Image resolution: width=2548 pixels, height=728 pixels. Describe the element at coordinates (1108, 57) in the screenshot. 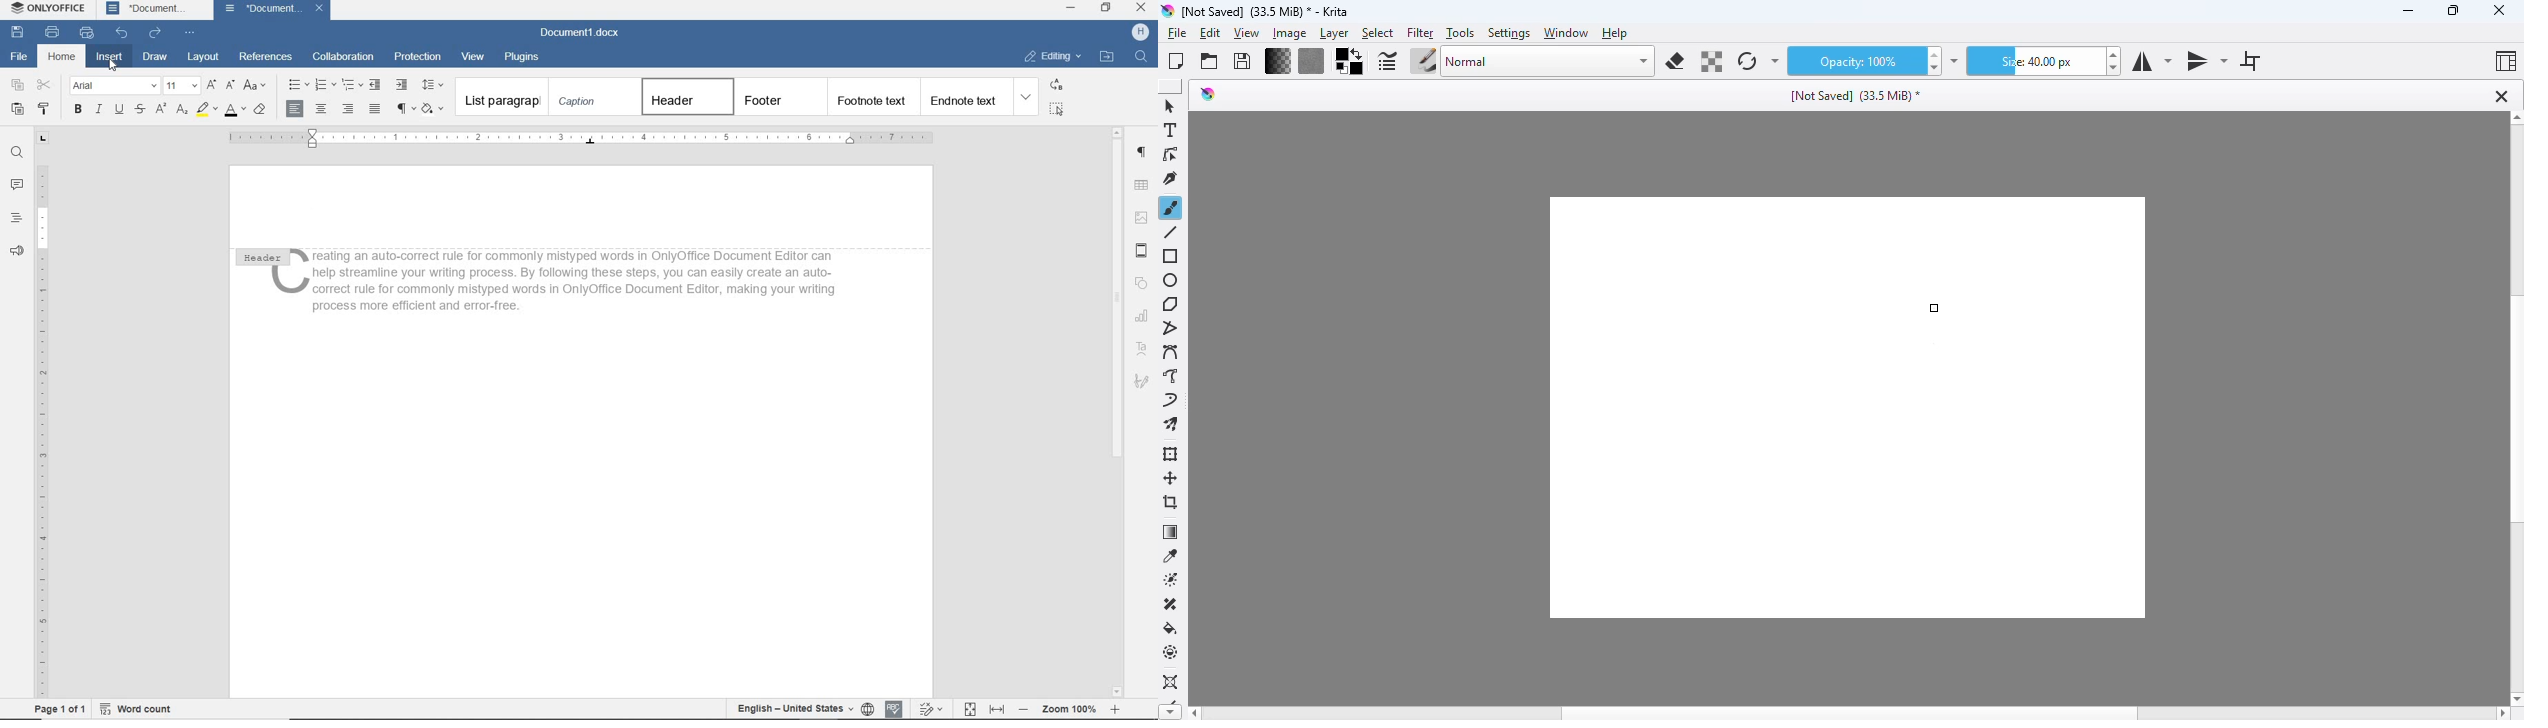

I see `OPEN FILE LOCTION` at that location.